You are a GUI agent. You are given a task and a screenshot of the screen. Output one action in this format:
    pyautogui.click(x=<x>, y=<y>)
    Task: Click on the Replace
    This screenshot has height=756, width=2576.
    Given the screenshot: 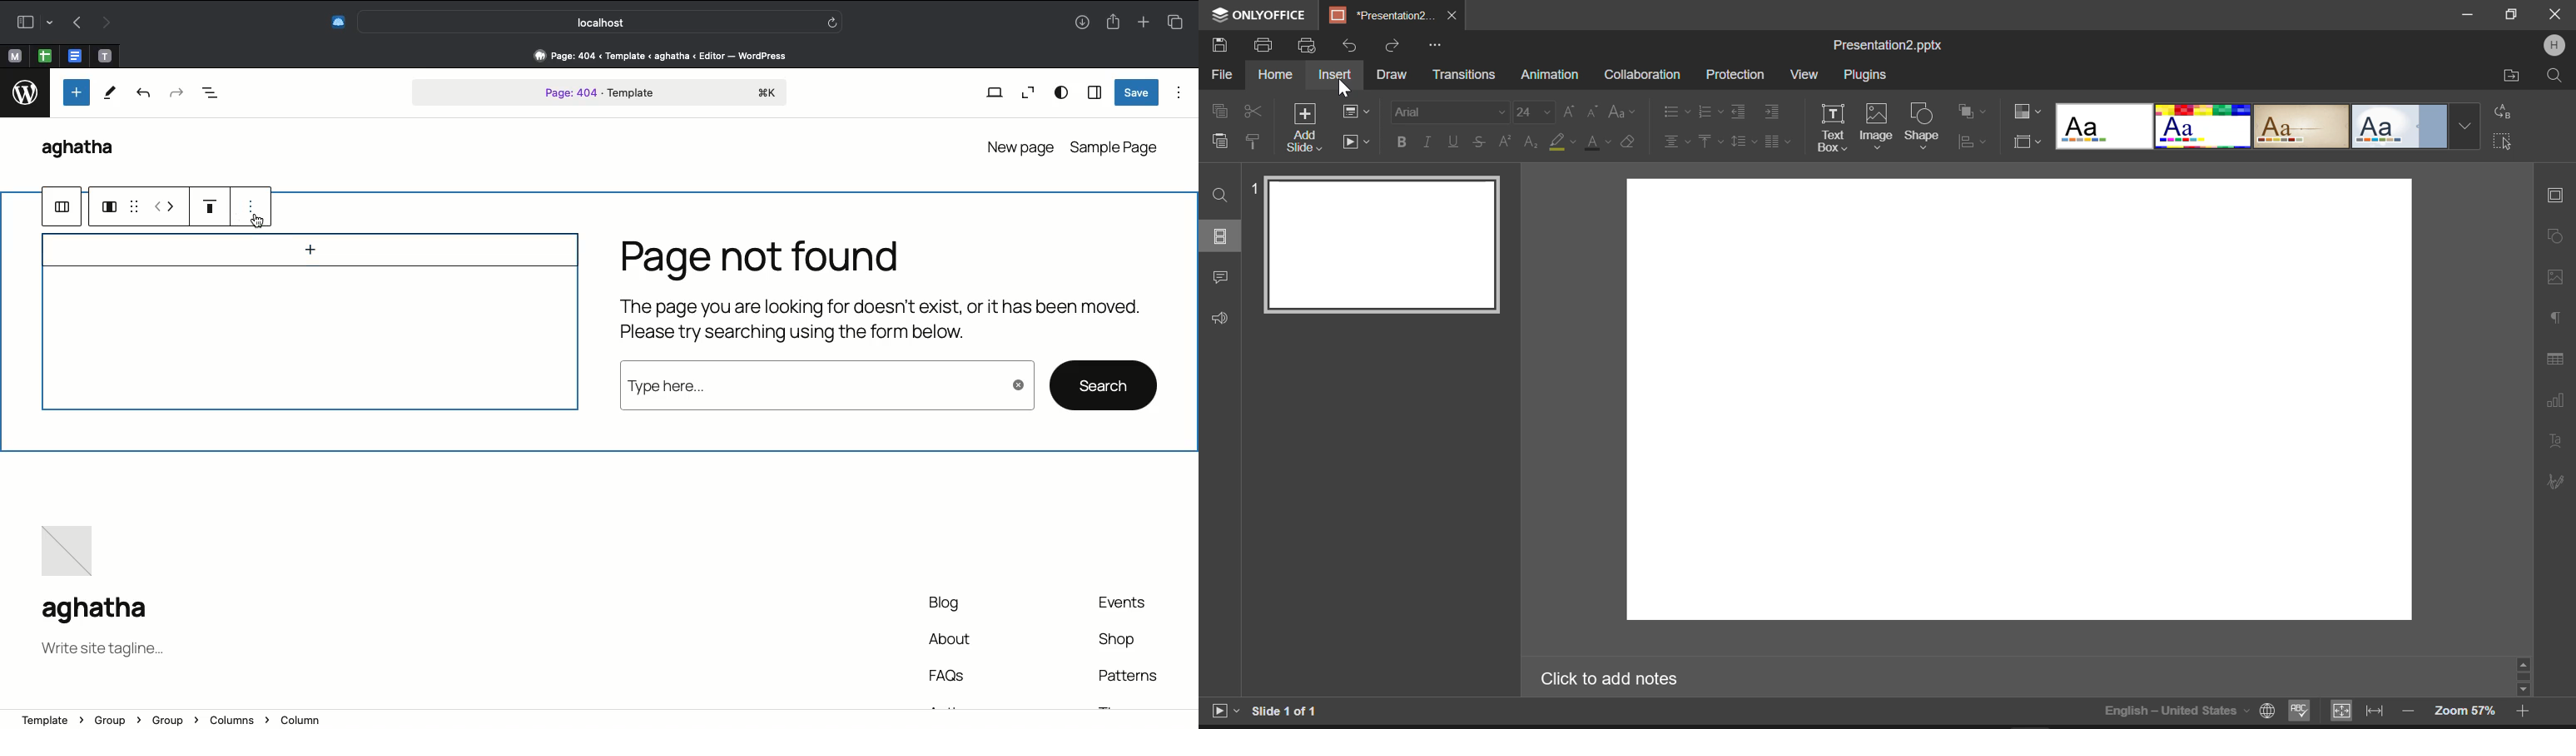 What is the action you would take?
    pyautogui.click(x=2506, y=113)
    